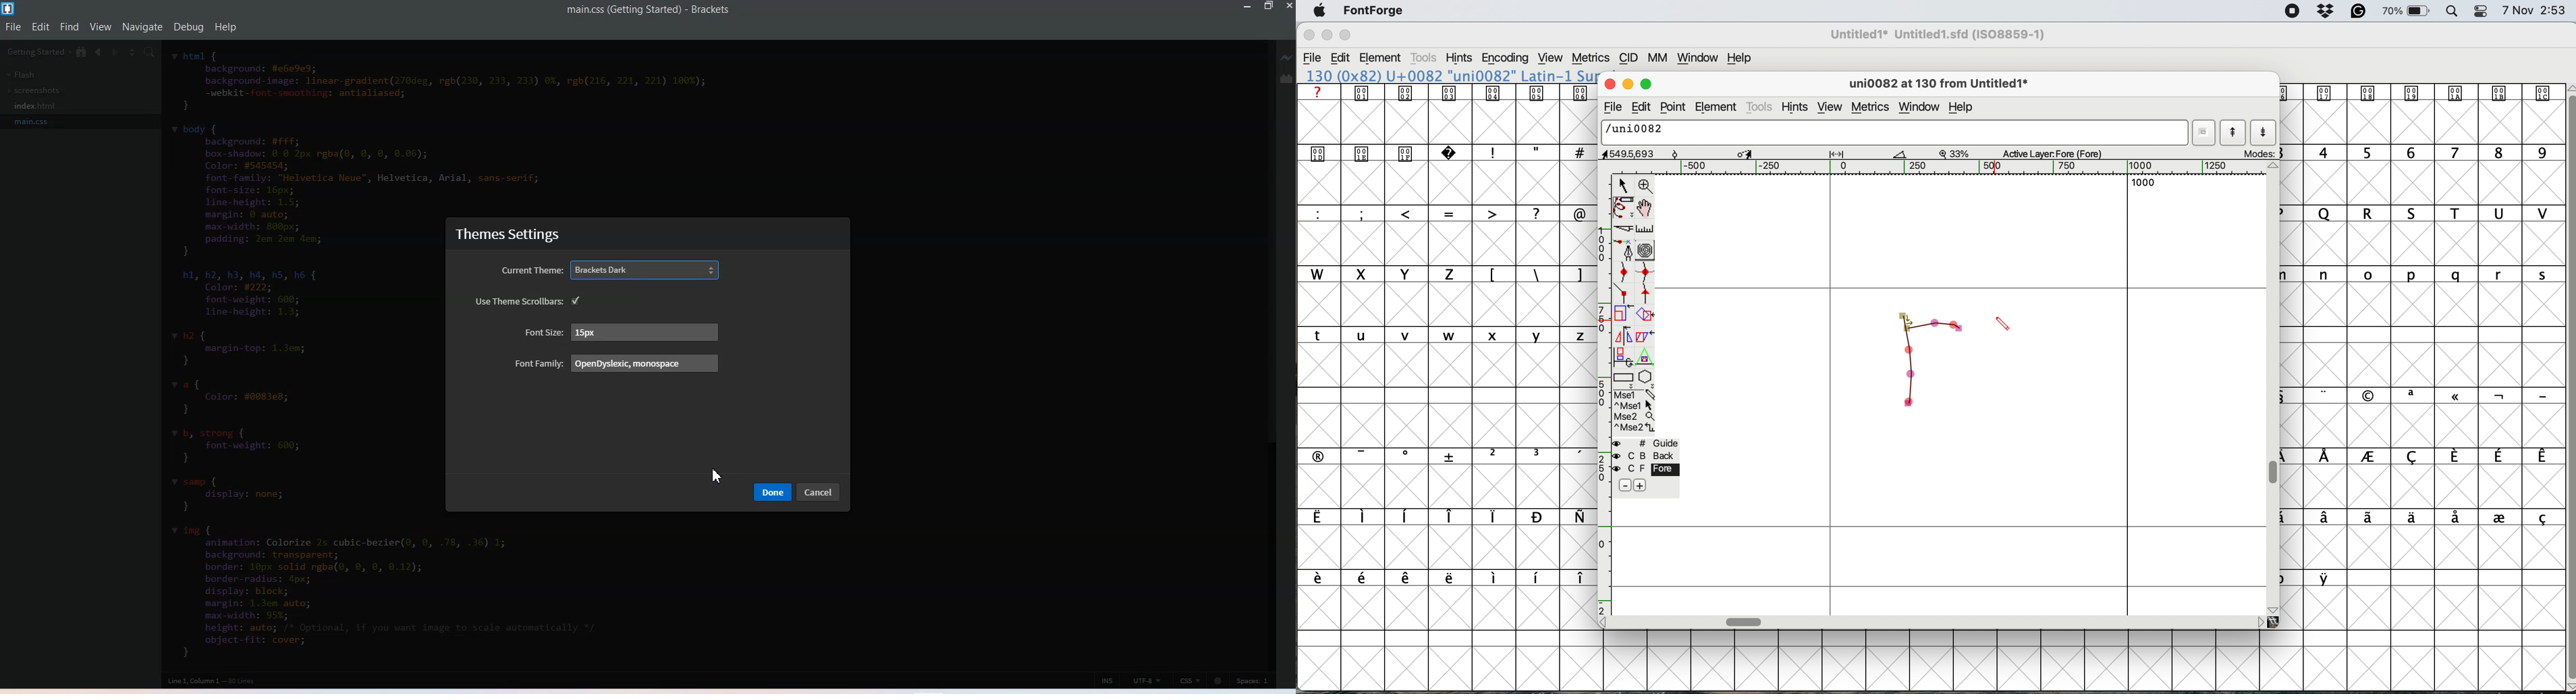 This screenshot has height=700, width=2576. What do you see at coordinates (1644, 208) in the screenshot?
I see `scroll by hand` at bounding box center [1644, 208].